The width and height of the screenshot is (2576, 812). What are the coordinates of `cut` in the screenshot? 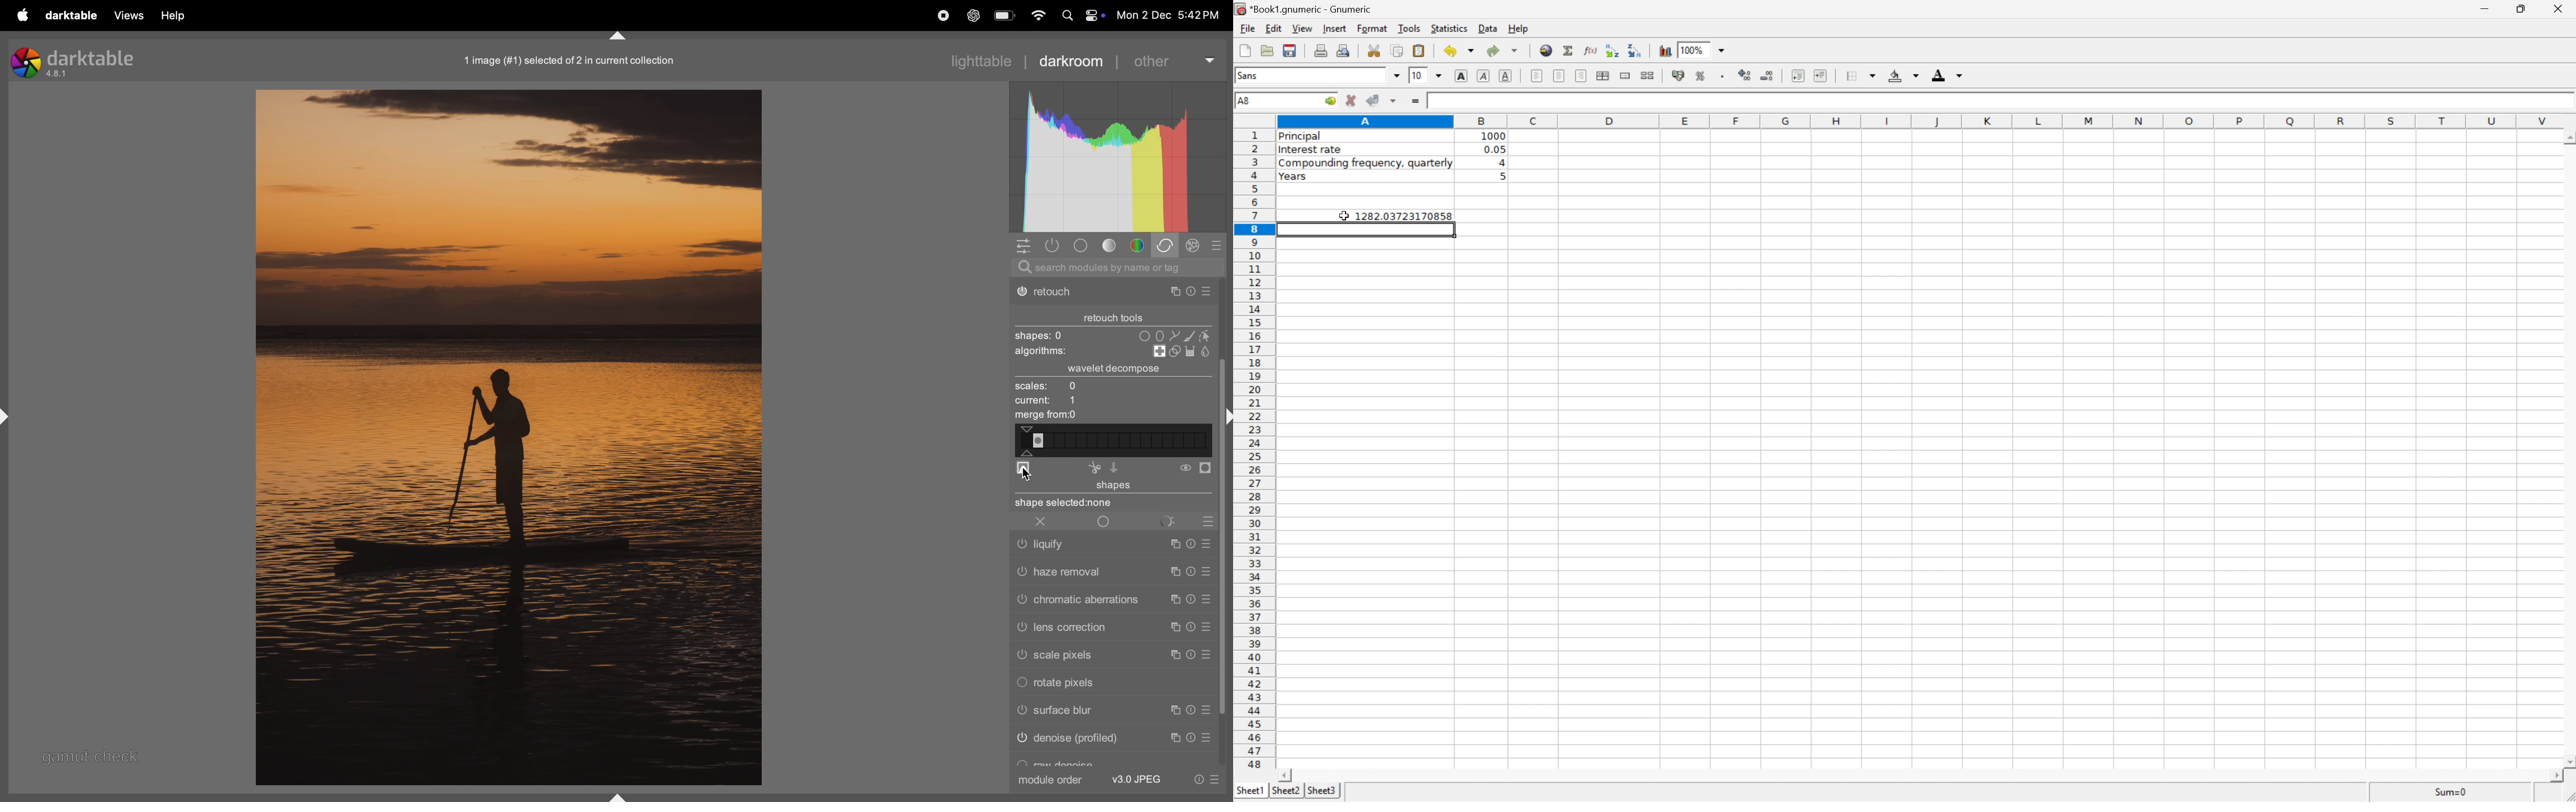 It's located at (1119, 467).